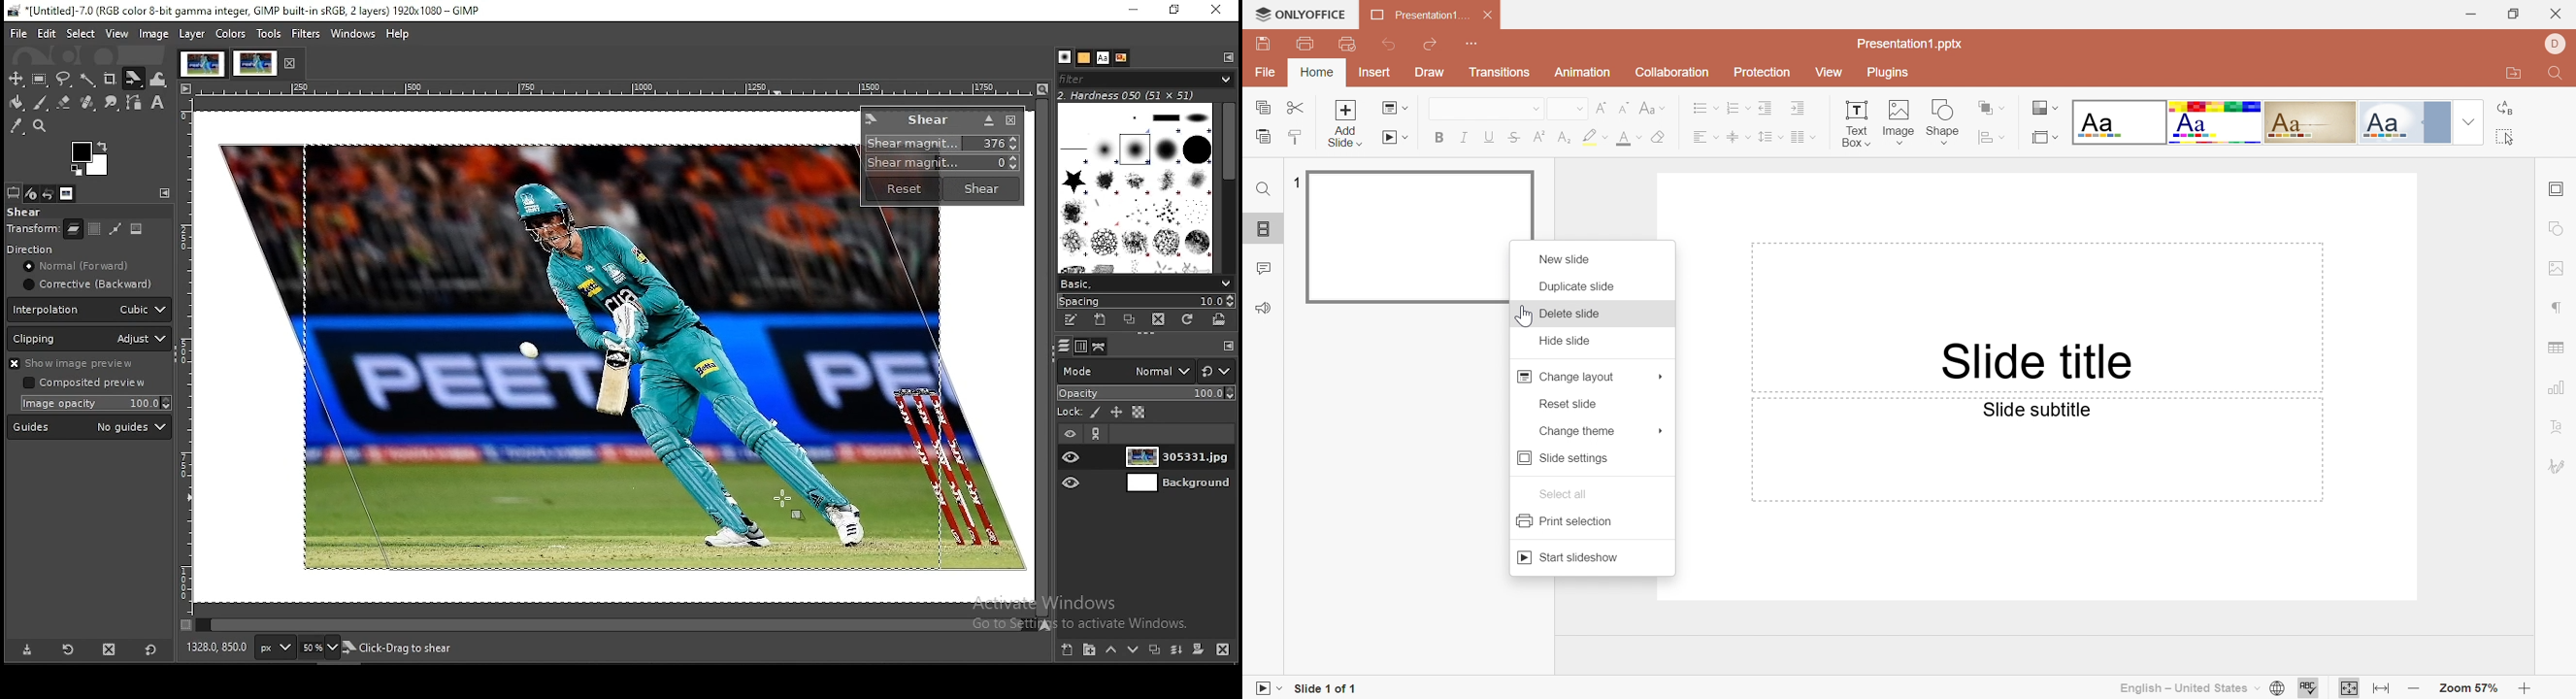 The height and width of the screenshot is (700, 2576). I want to click on Drop Down, so click(2055, 107).